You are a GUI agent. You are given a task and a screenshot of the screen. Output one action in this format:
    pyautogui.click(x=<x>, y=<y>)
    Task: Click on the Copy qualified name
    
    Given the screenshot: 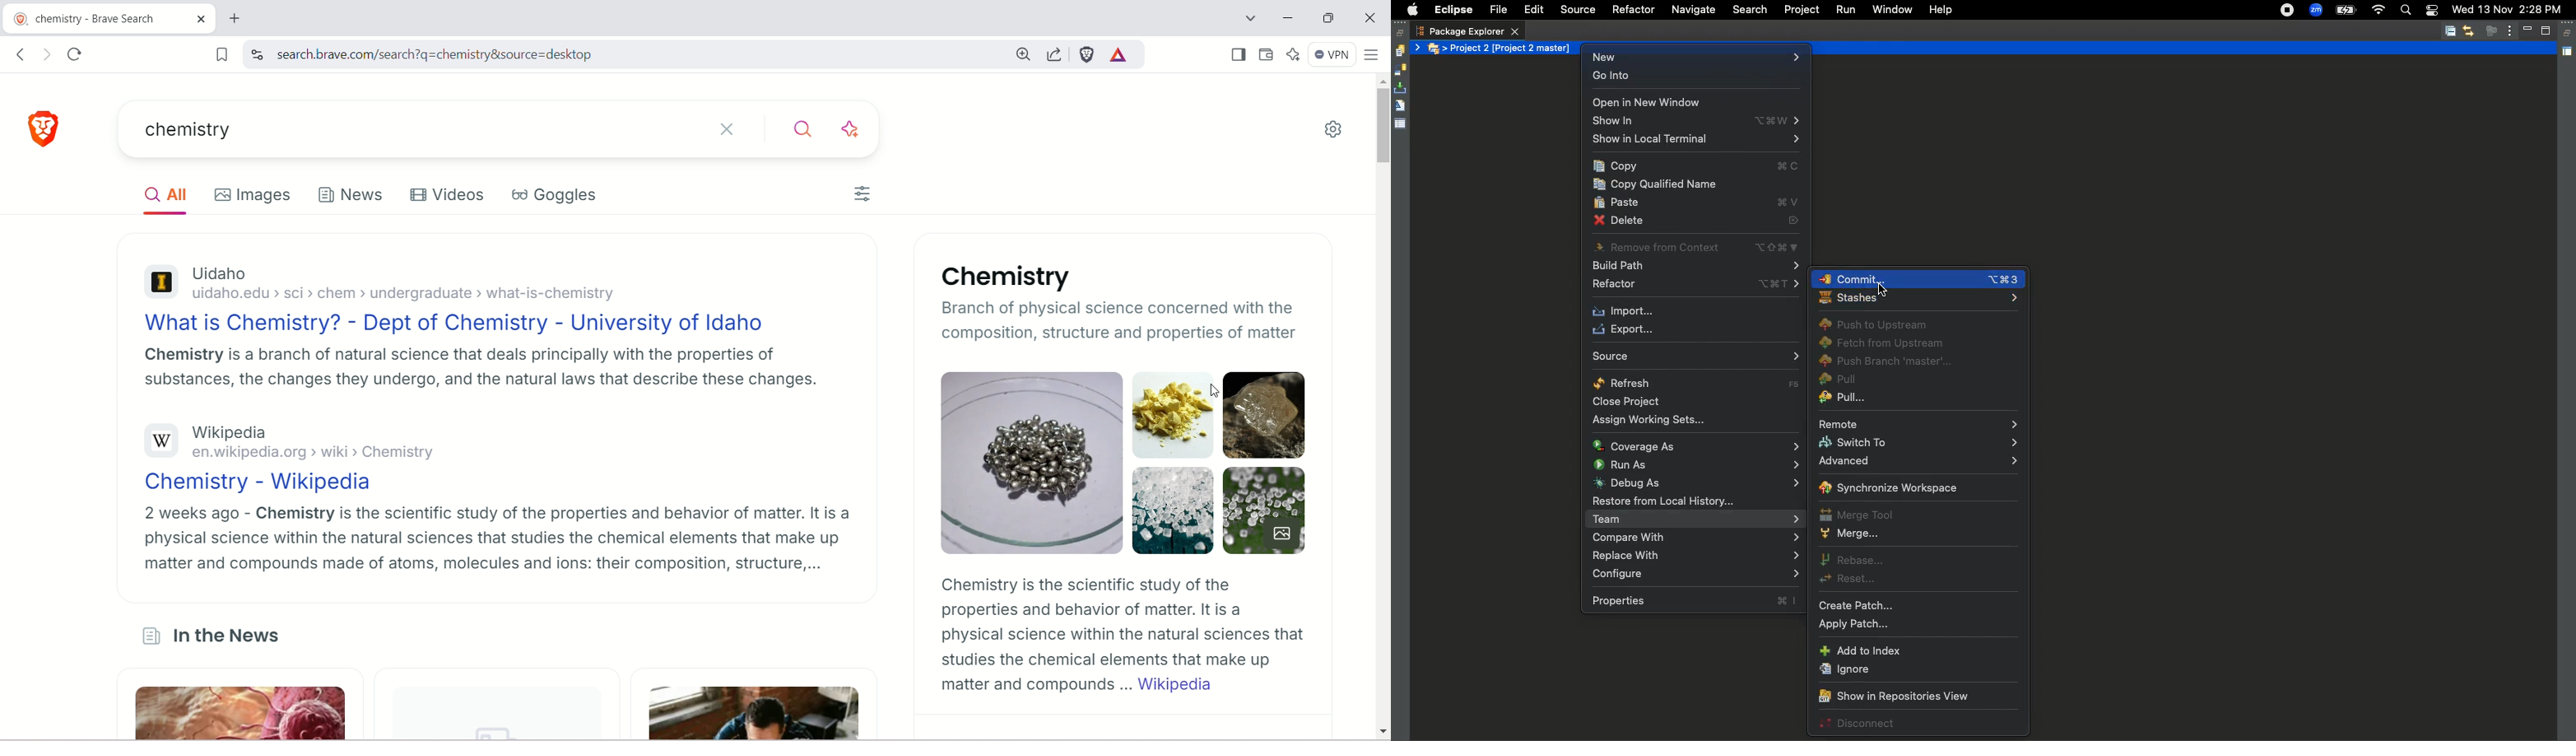 What is the action you would take?
    pyautogui.click(x=1658, y=186)
    